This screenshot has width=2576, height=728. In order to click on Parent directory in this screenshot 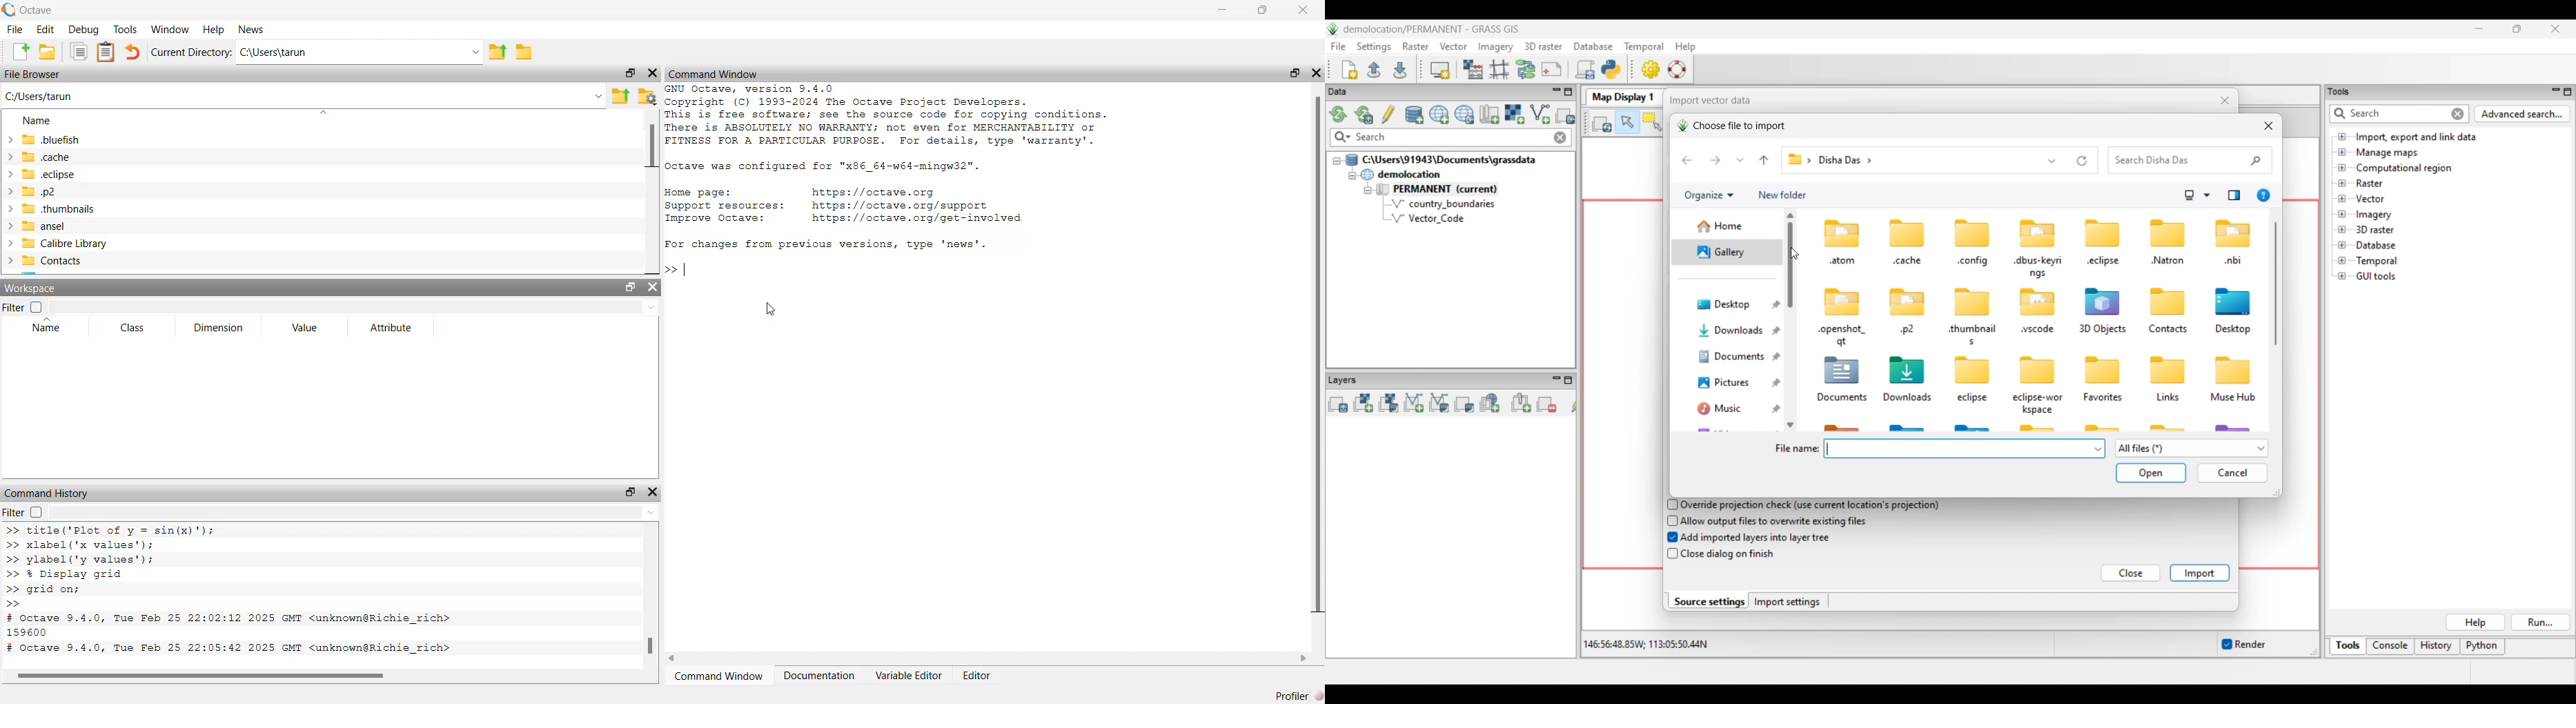, I will do `click(619, 95)`.